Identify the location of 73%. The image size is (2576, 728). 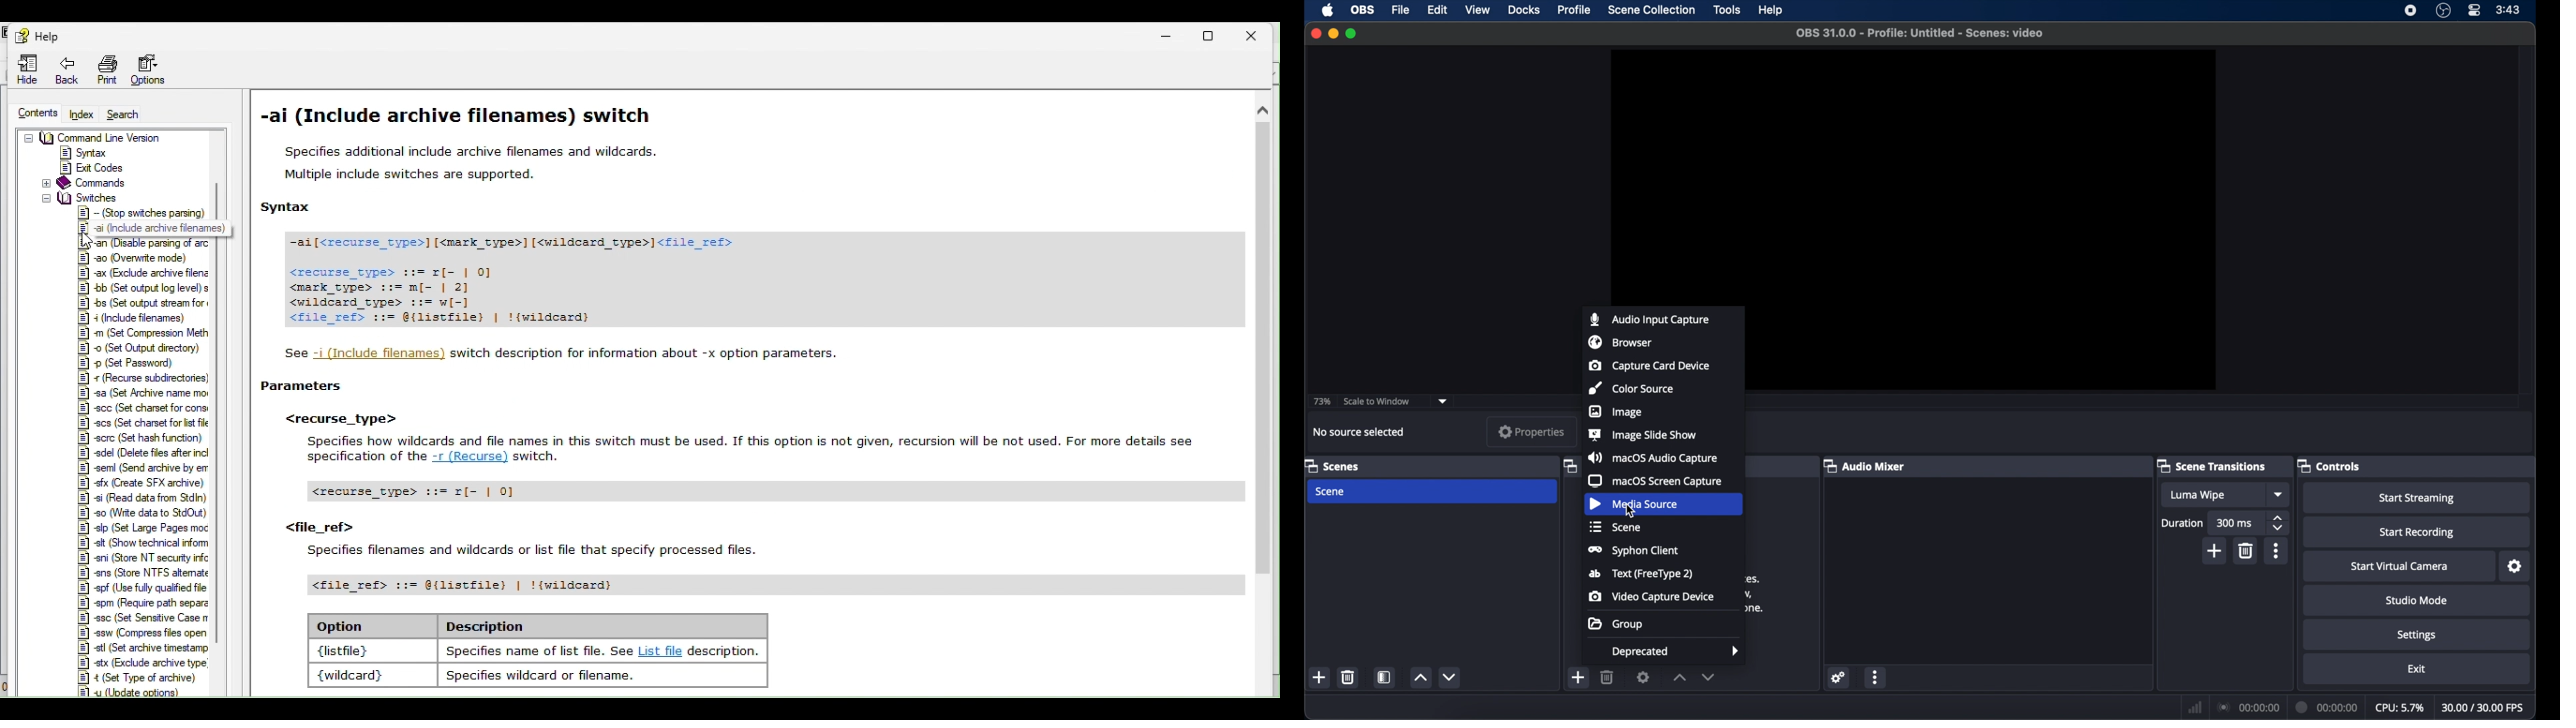
(1321, 401).